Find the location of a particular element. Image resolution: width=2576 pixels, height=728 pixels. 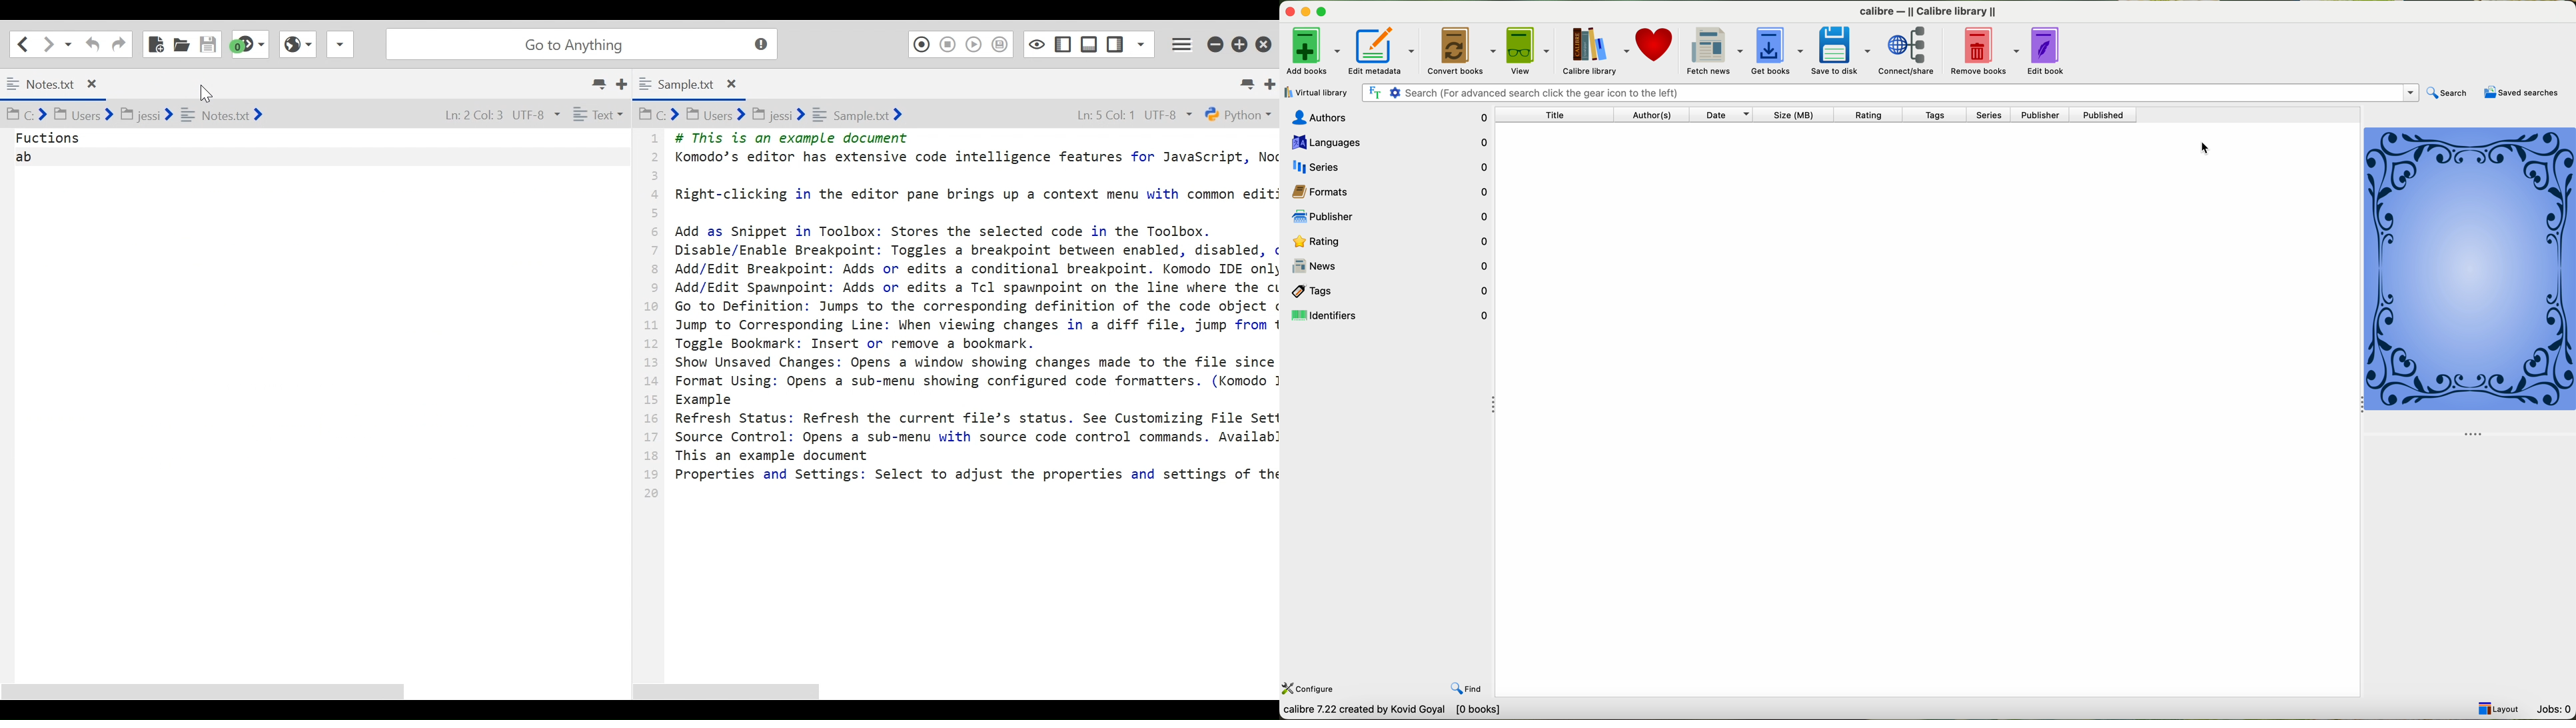

edit book is located at coordinates (2049, 50).